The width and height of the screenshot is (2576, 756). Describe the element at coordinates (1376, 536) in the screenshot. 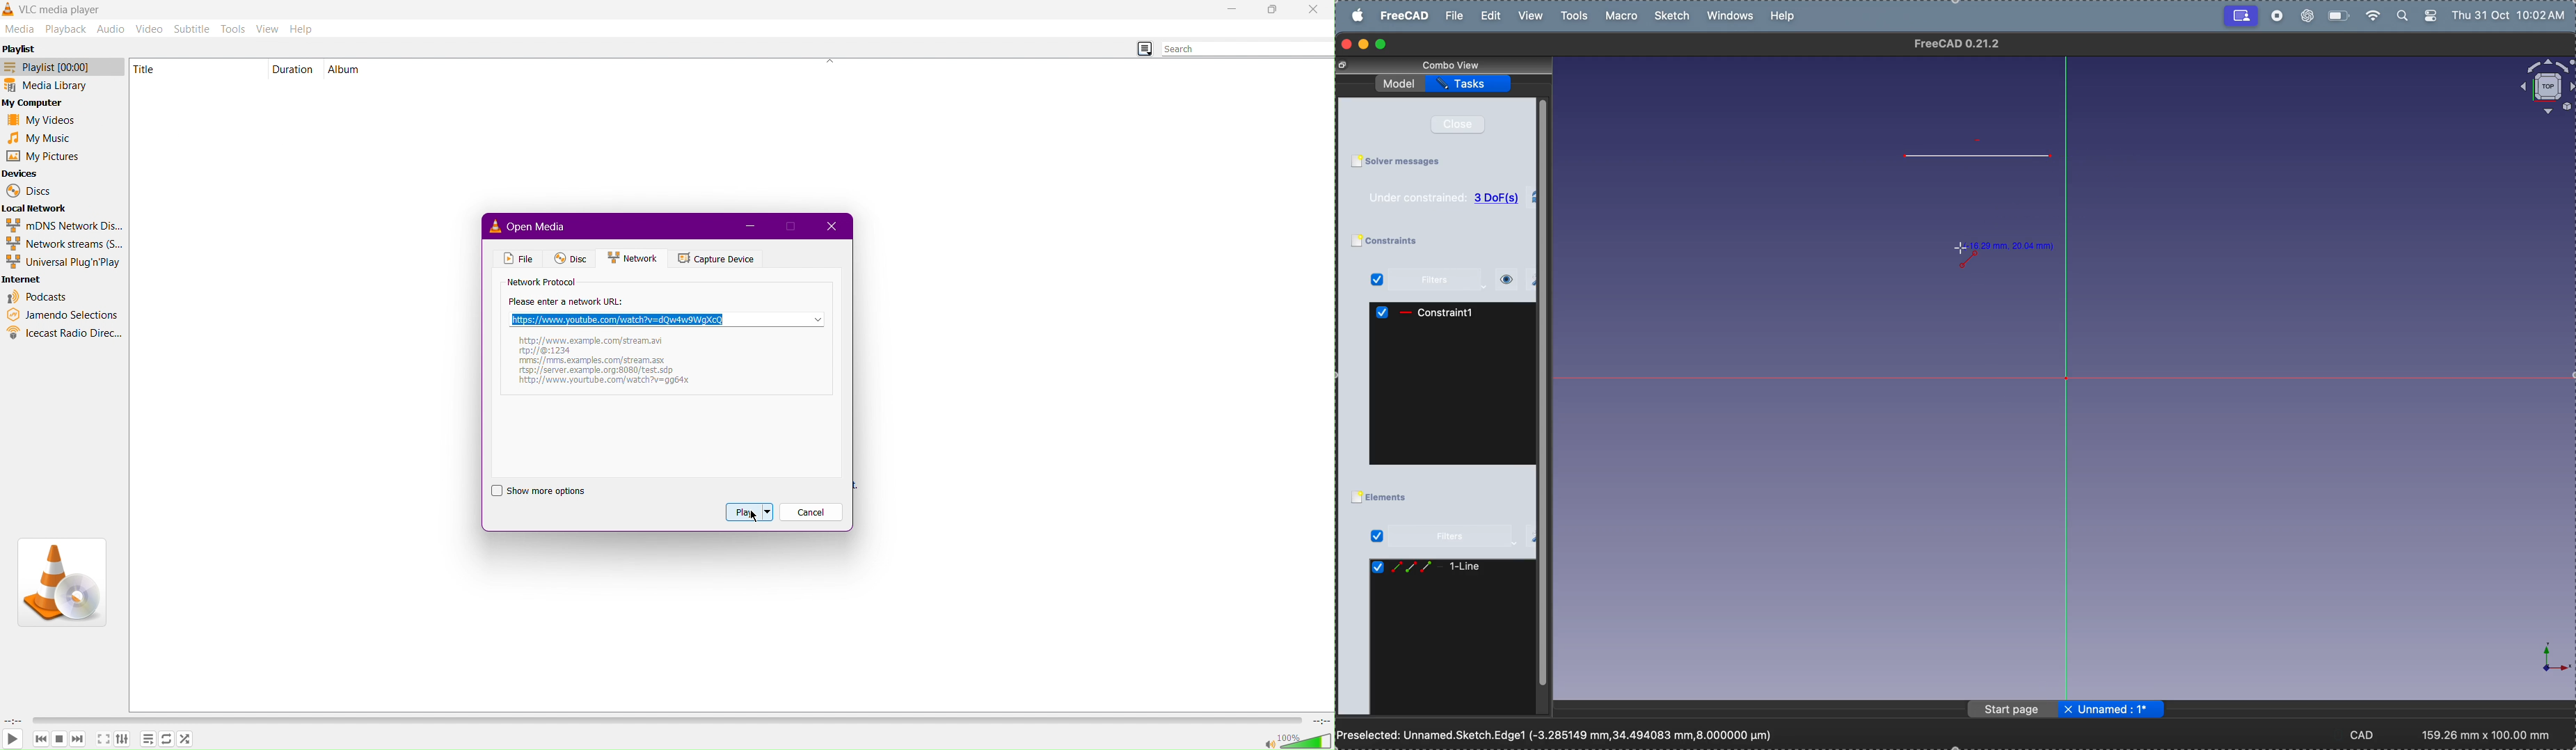

I see `Checked Checkbox` at that location.